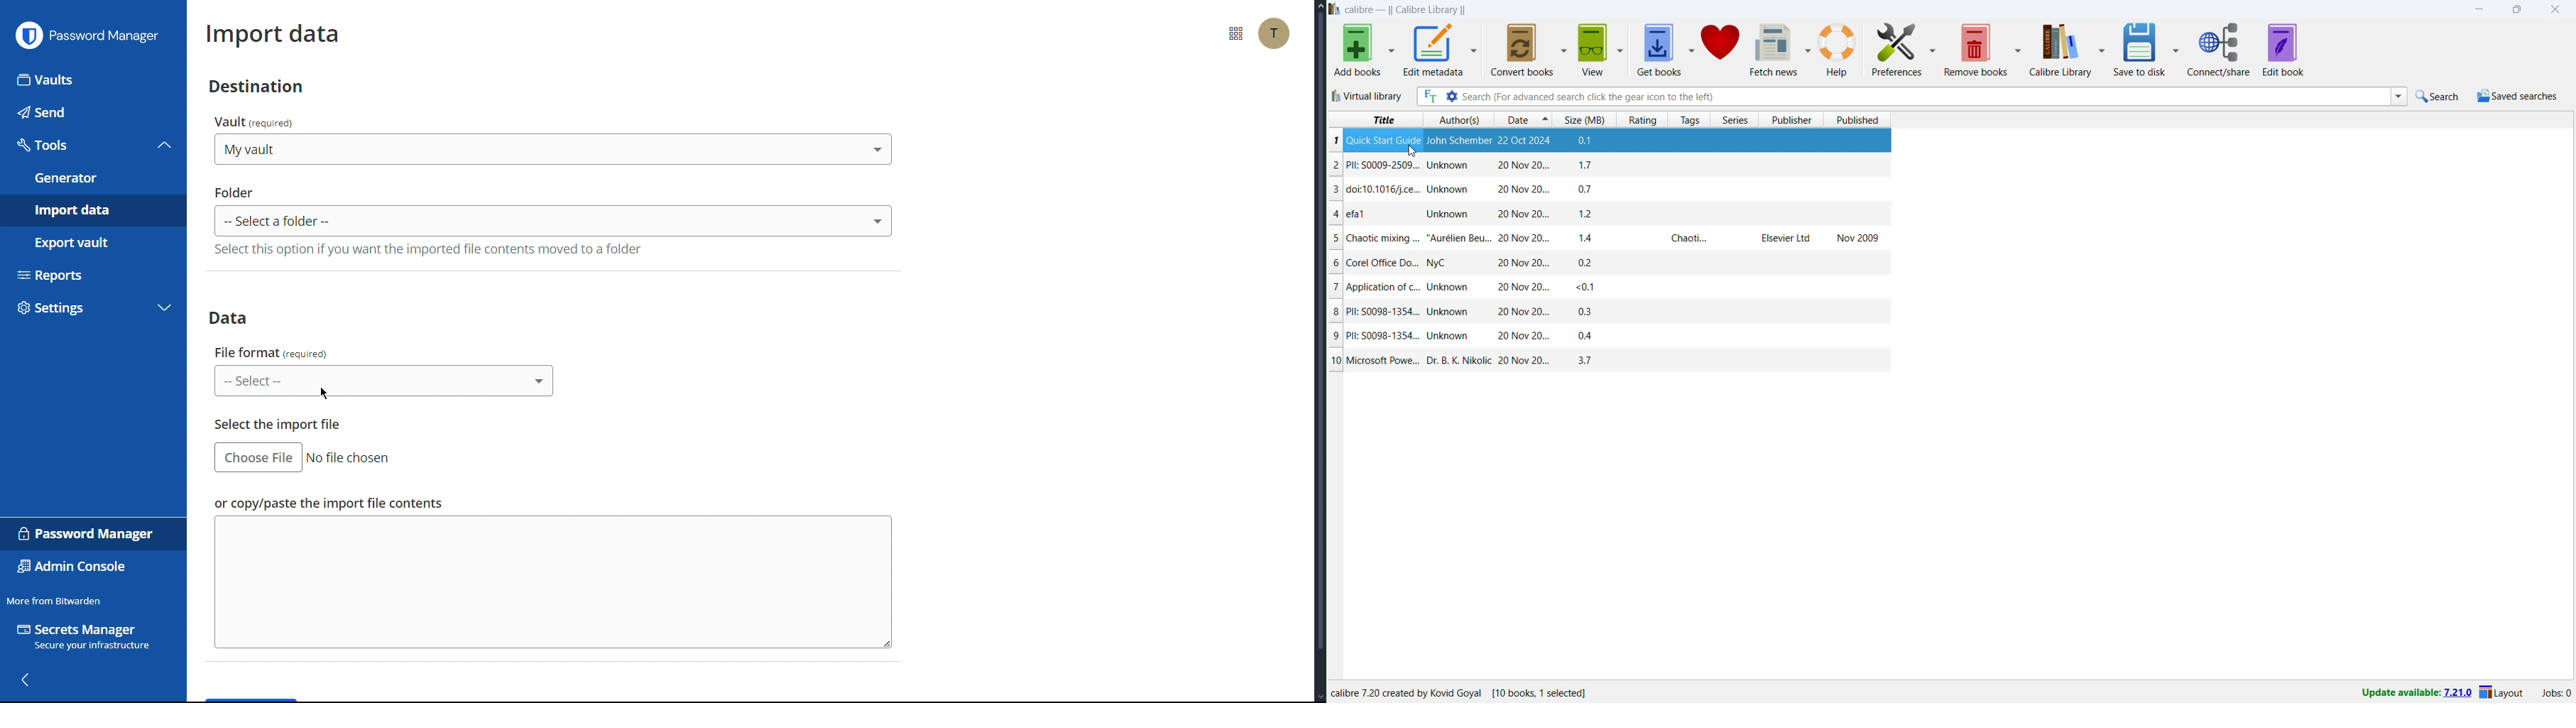  Describe the element at coordinates (1609, 360) in the screenshot. I see `one book entry` at that location.